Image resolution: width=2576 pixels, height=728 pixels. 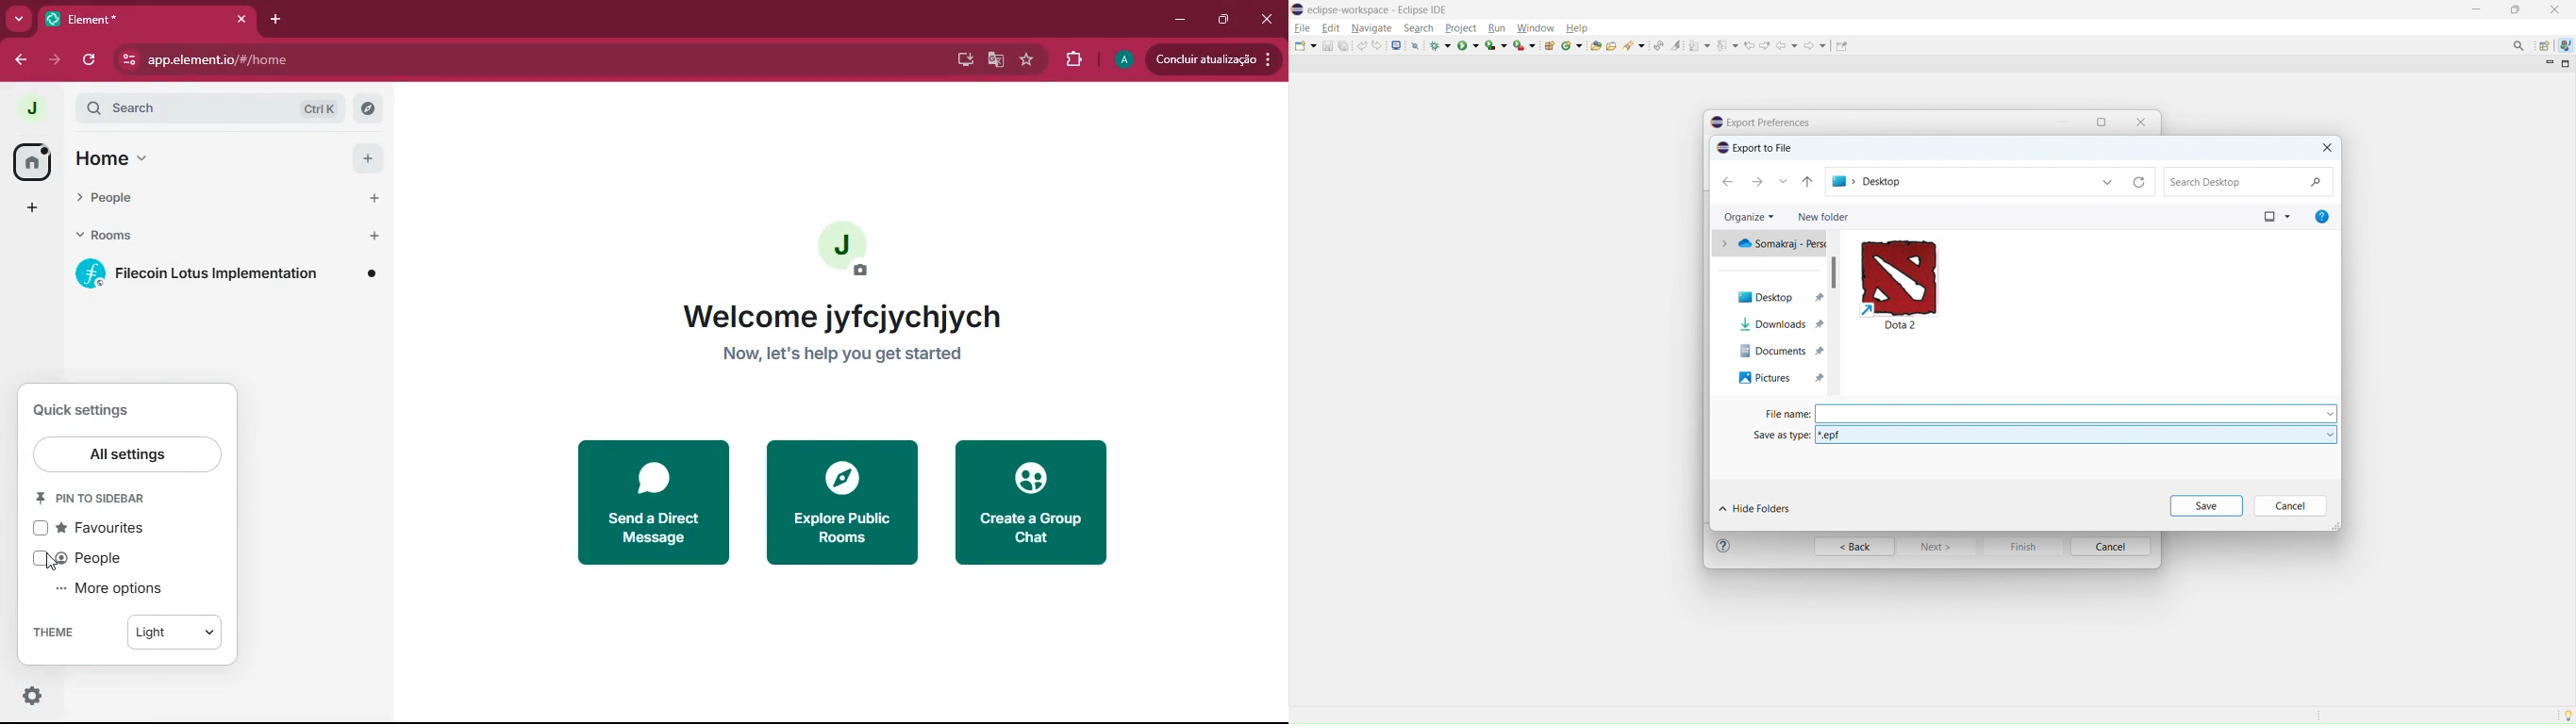 What do you see at coordinates (840, 249) in the screenshot?
I see `profile picture` at bounding box center [840, 249].